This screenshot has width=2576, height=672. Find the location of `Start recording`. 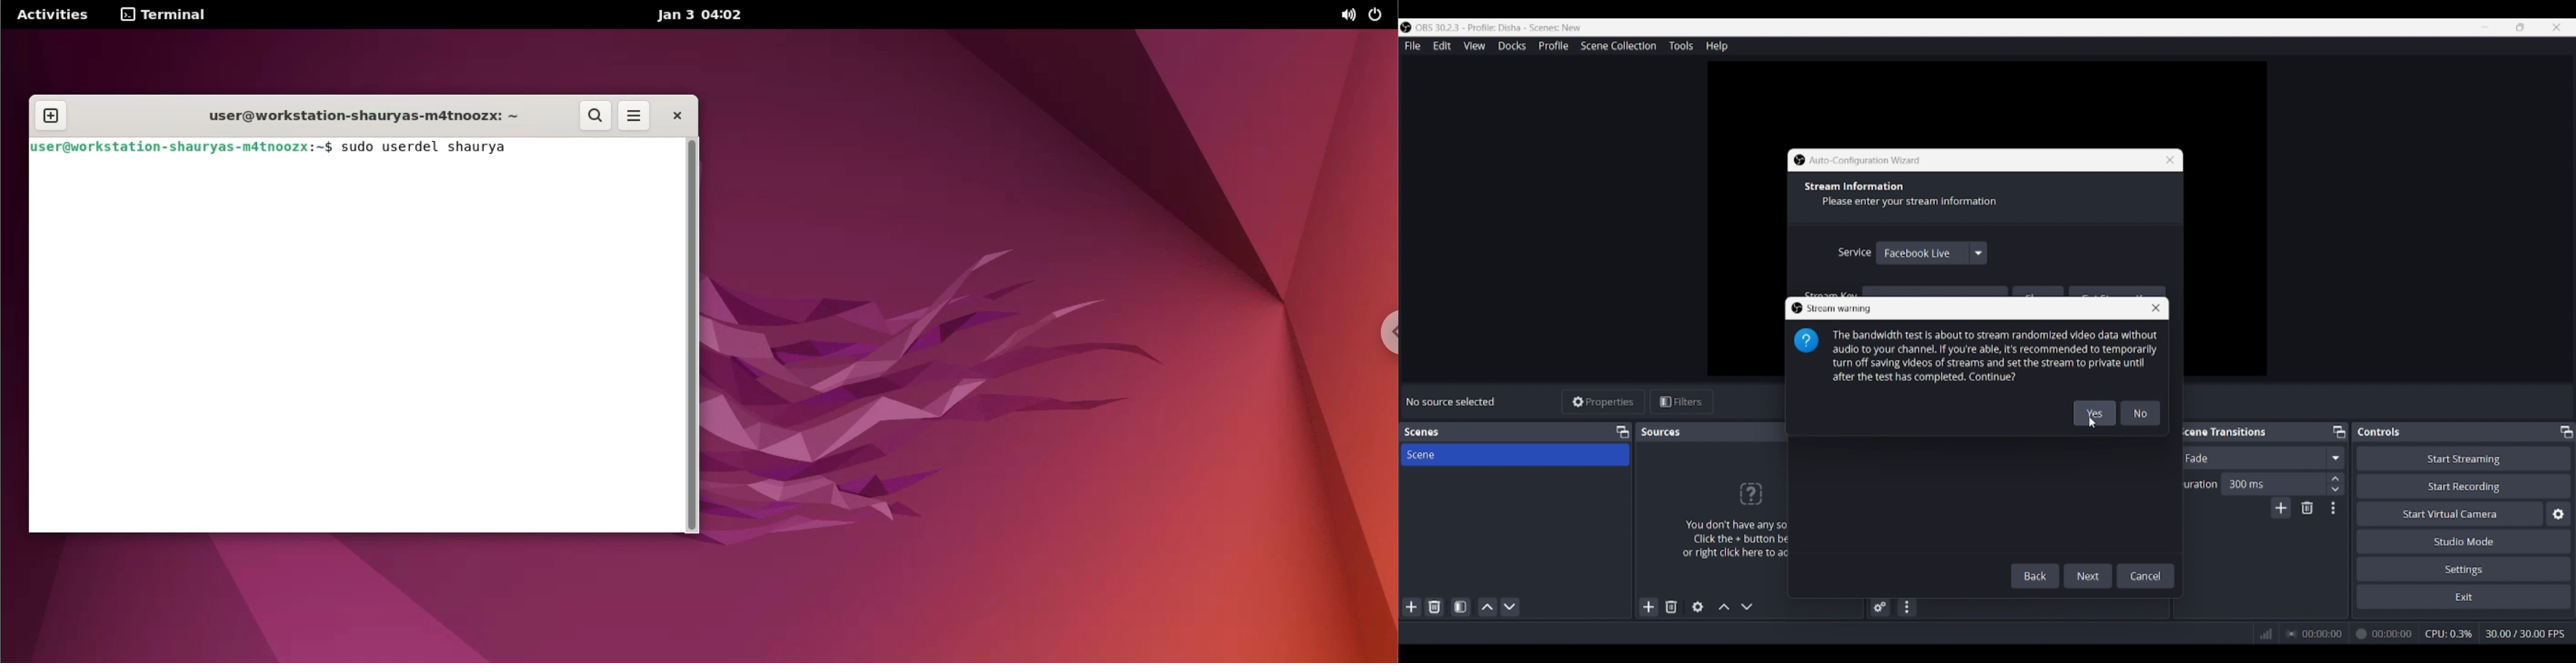

Start recording is located at coordinates (2465, 486).